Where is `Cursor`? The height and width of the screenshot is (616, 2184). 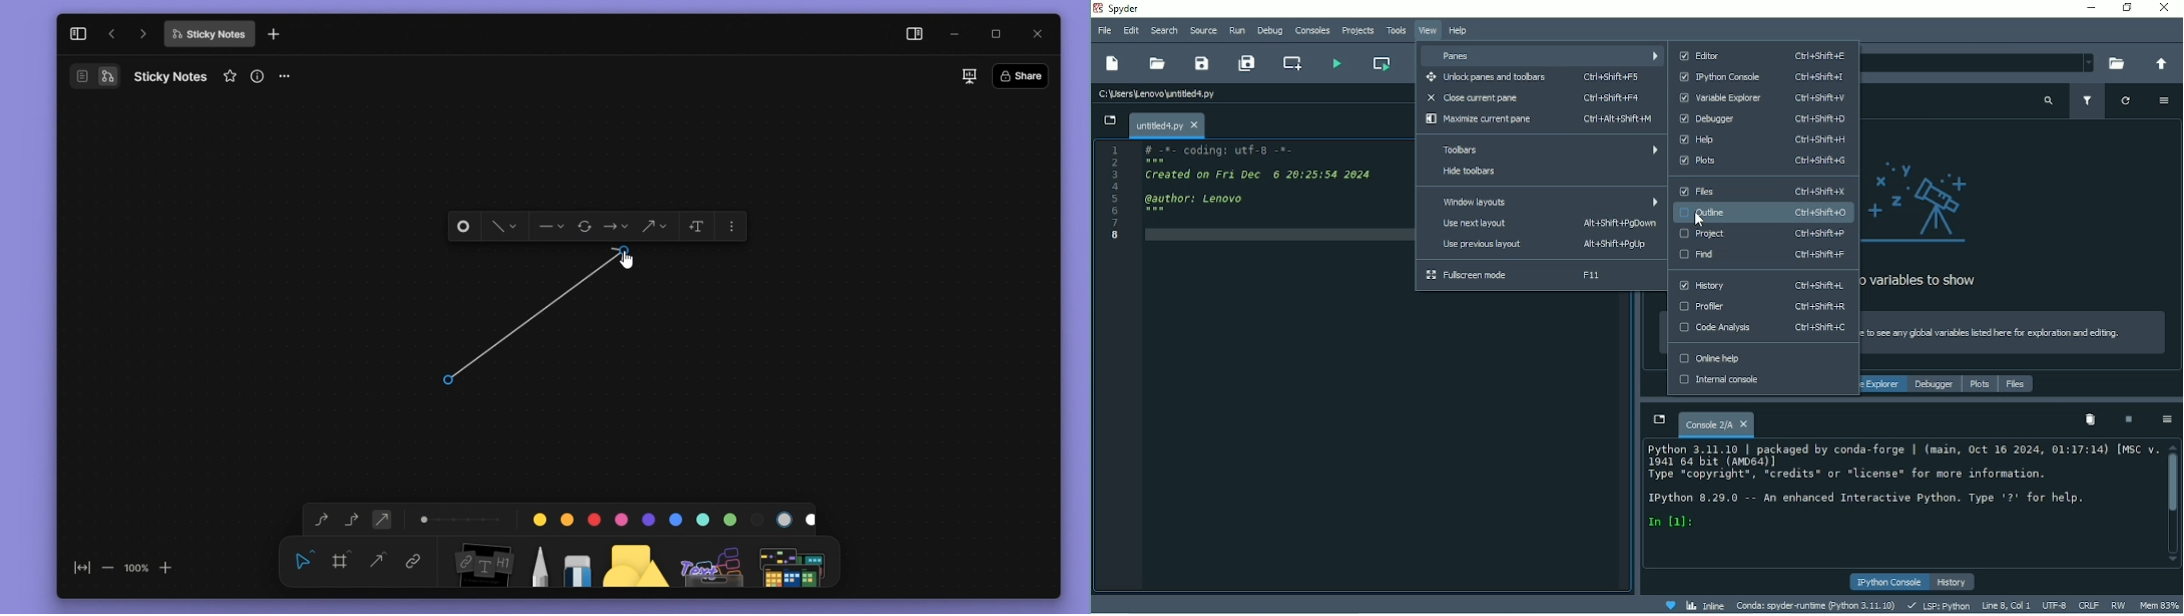 Cursor is located at coordinates (1701, 218).